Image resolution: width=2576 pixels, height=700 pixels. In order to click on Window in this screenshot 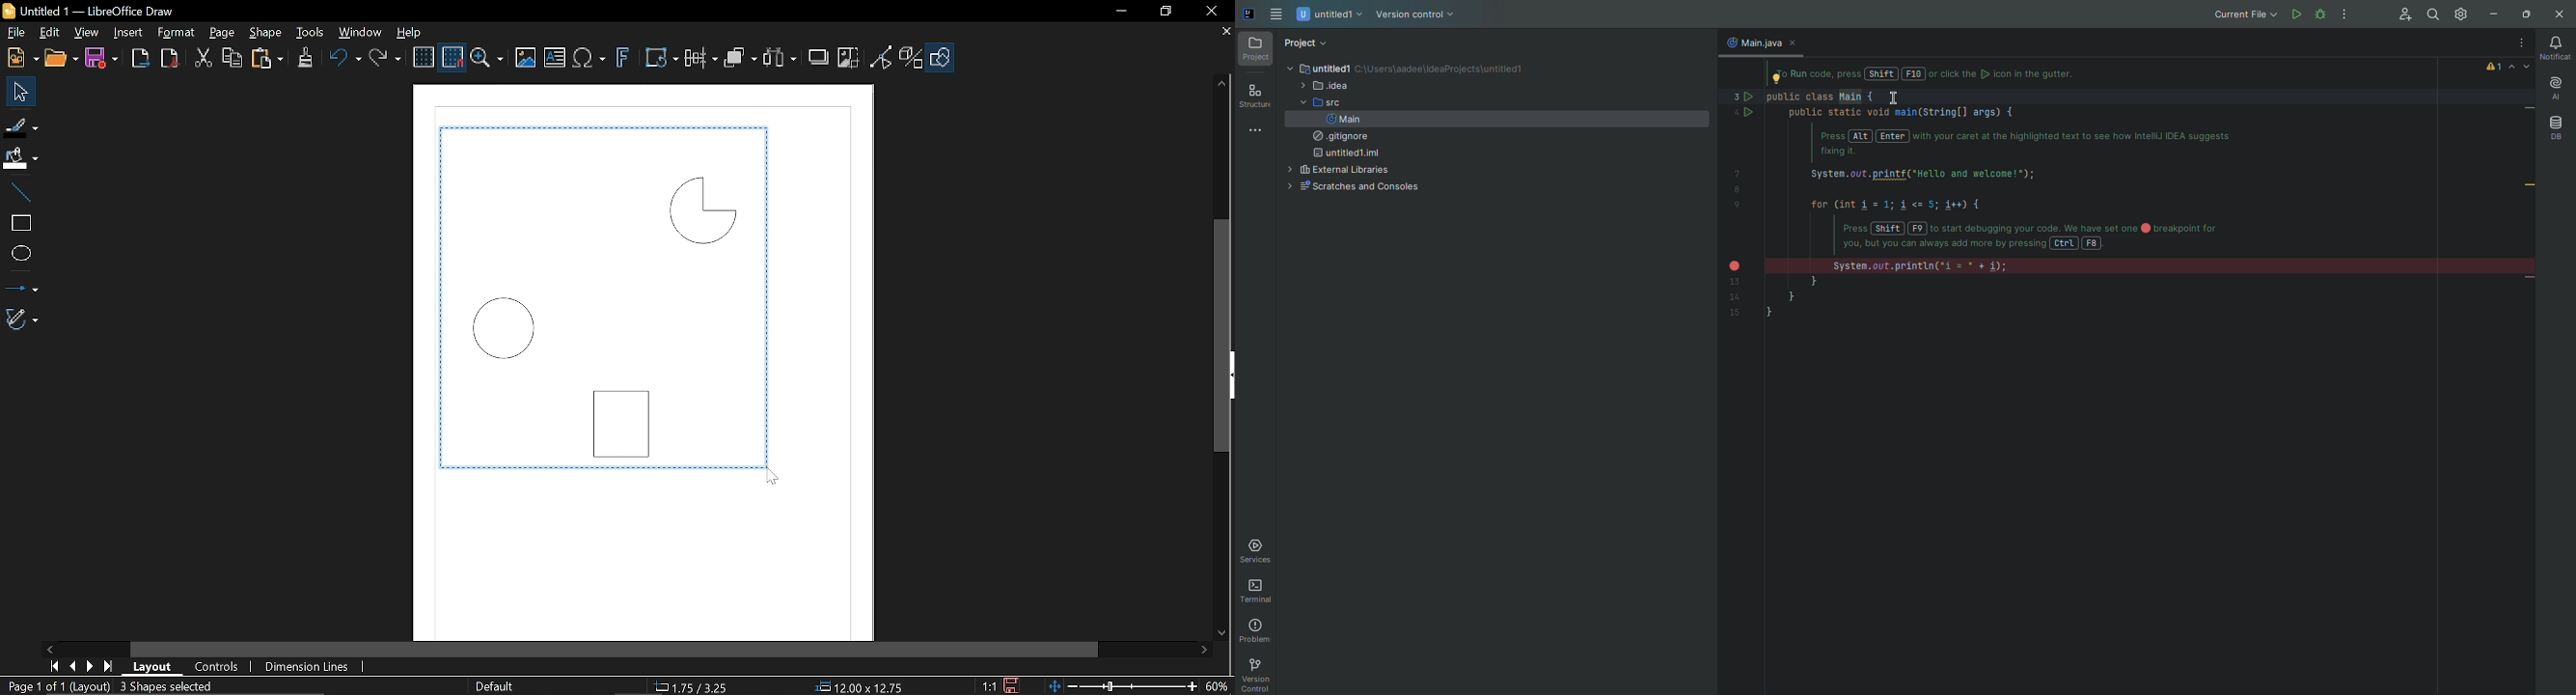, I will do `click(360, 33)`.